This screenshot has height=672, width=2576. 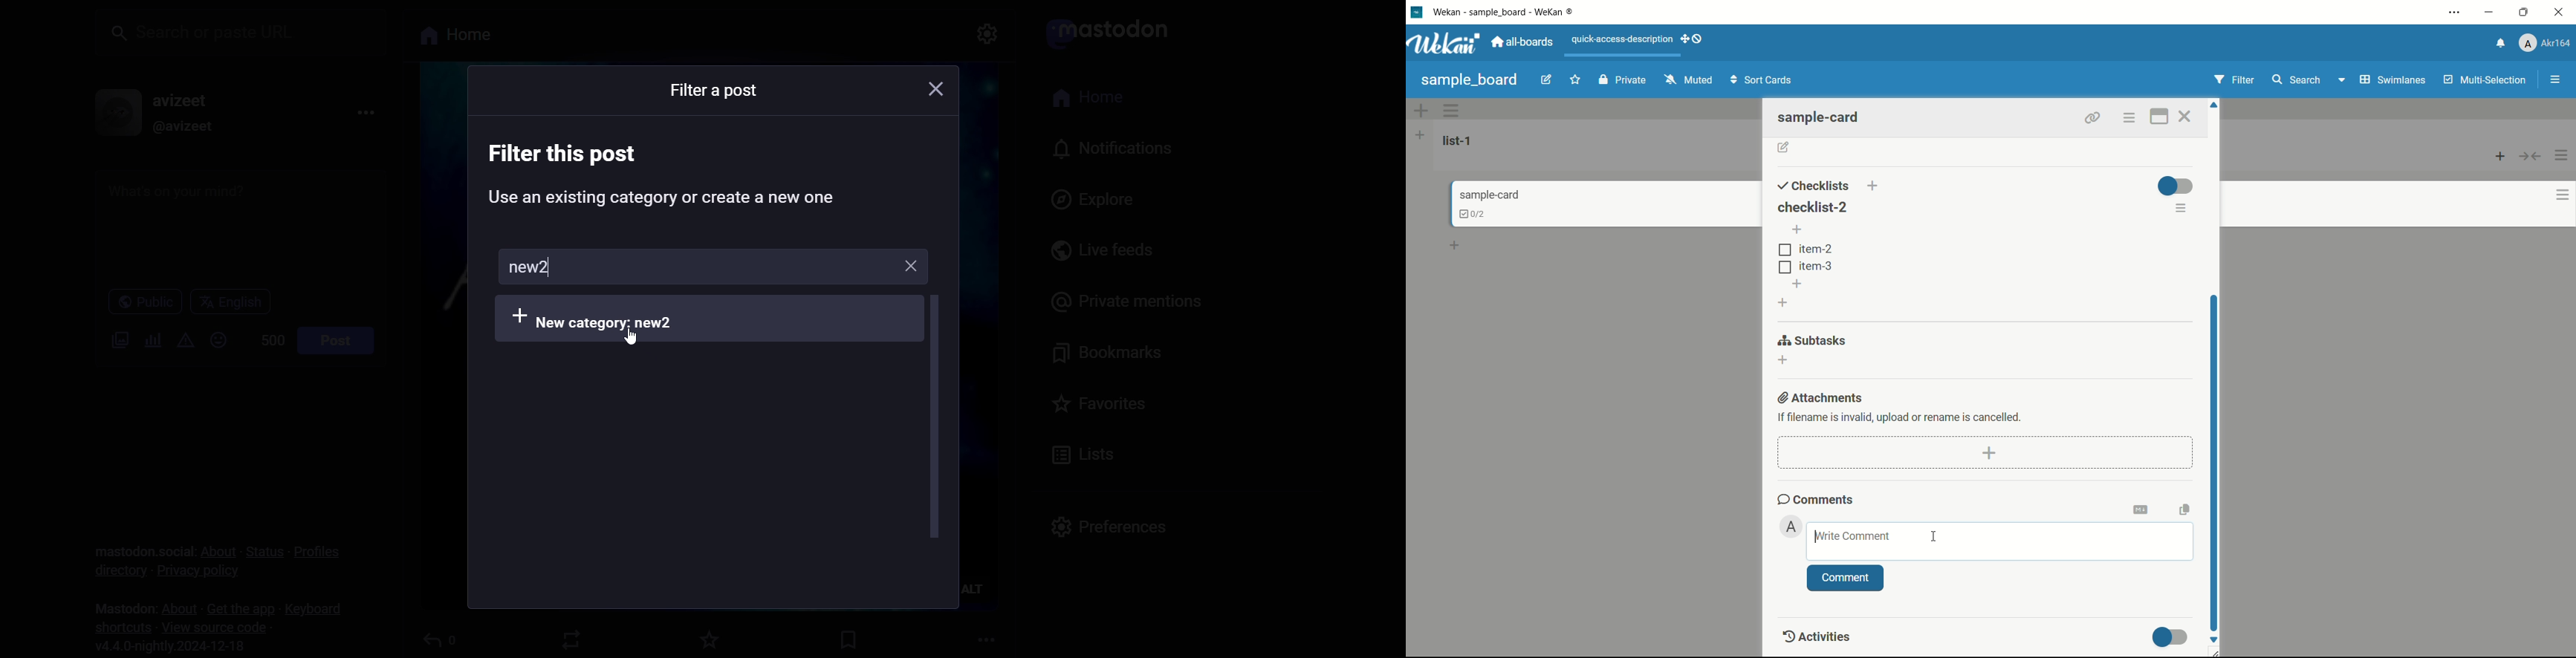 I want to click on list actions, so click(x=2563, y=155).